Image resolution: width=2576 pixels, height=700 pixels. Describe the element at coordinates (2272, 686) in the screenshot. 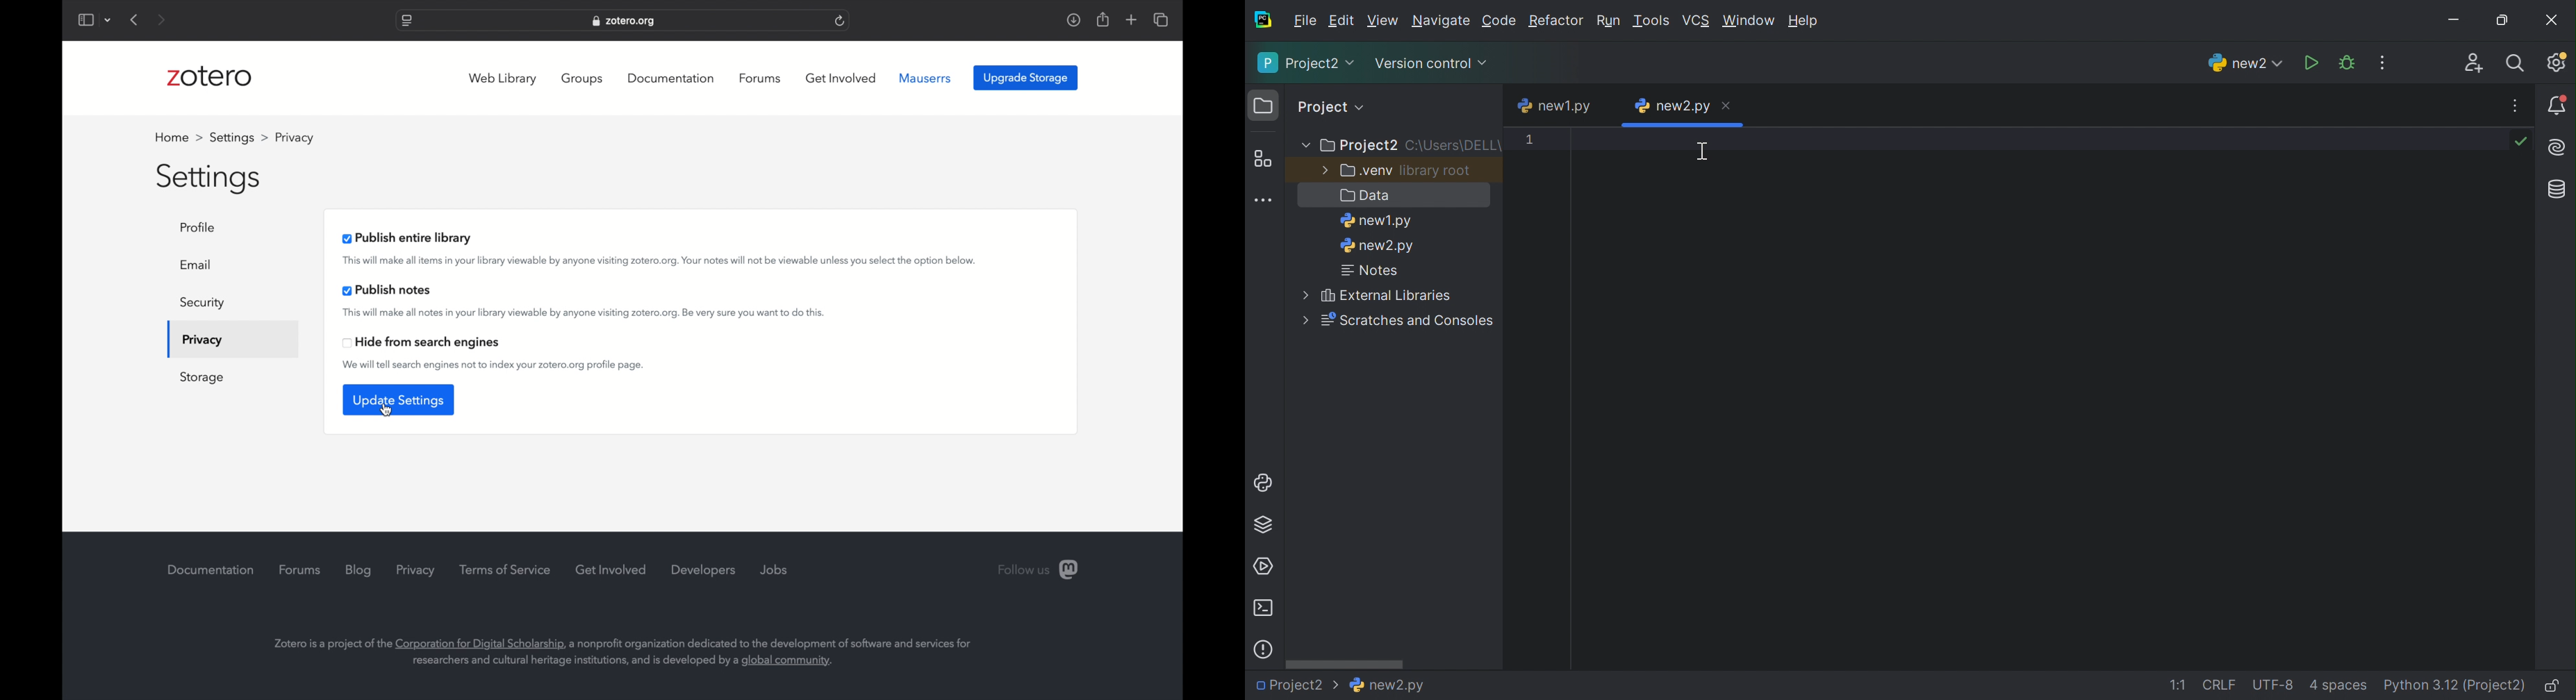

I see `UTF-8` at that location.